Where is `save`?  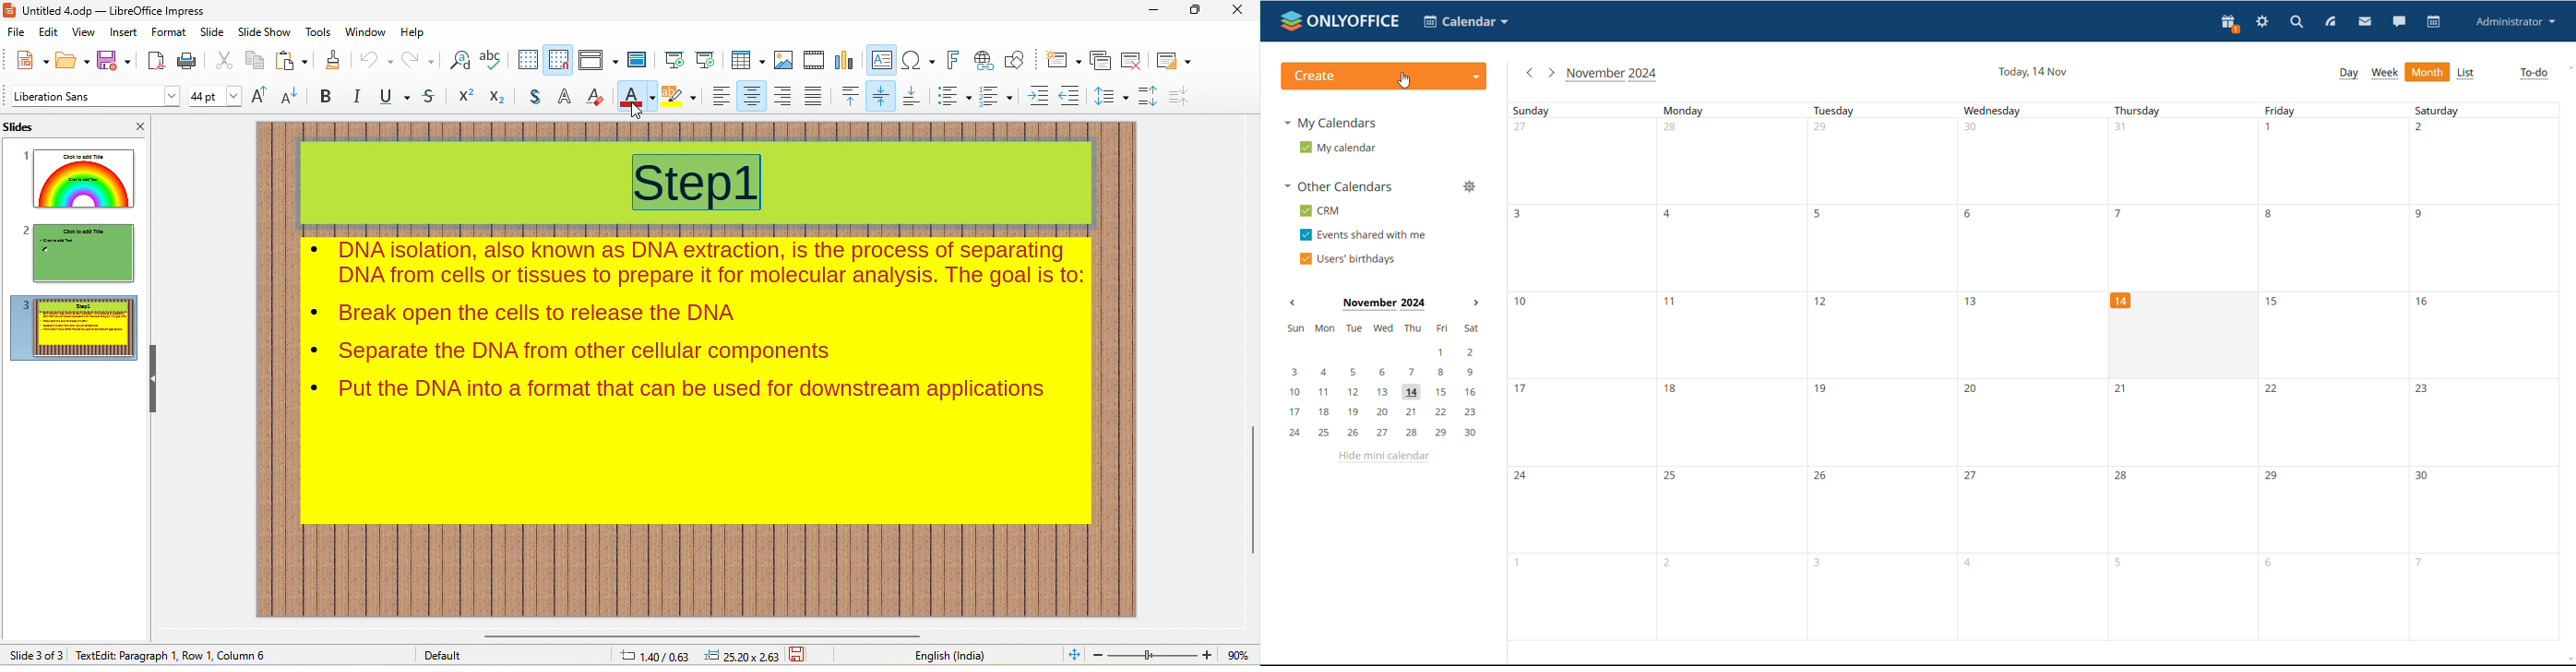
save is located at coordinates (114, 62).